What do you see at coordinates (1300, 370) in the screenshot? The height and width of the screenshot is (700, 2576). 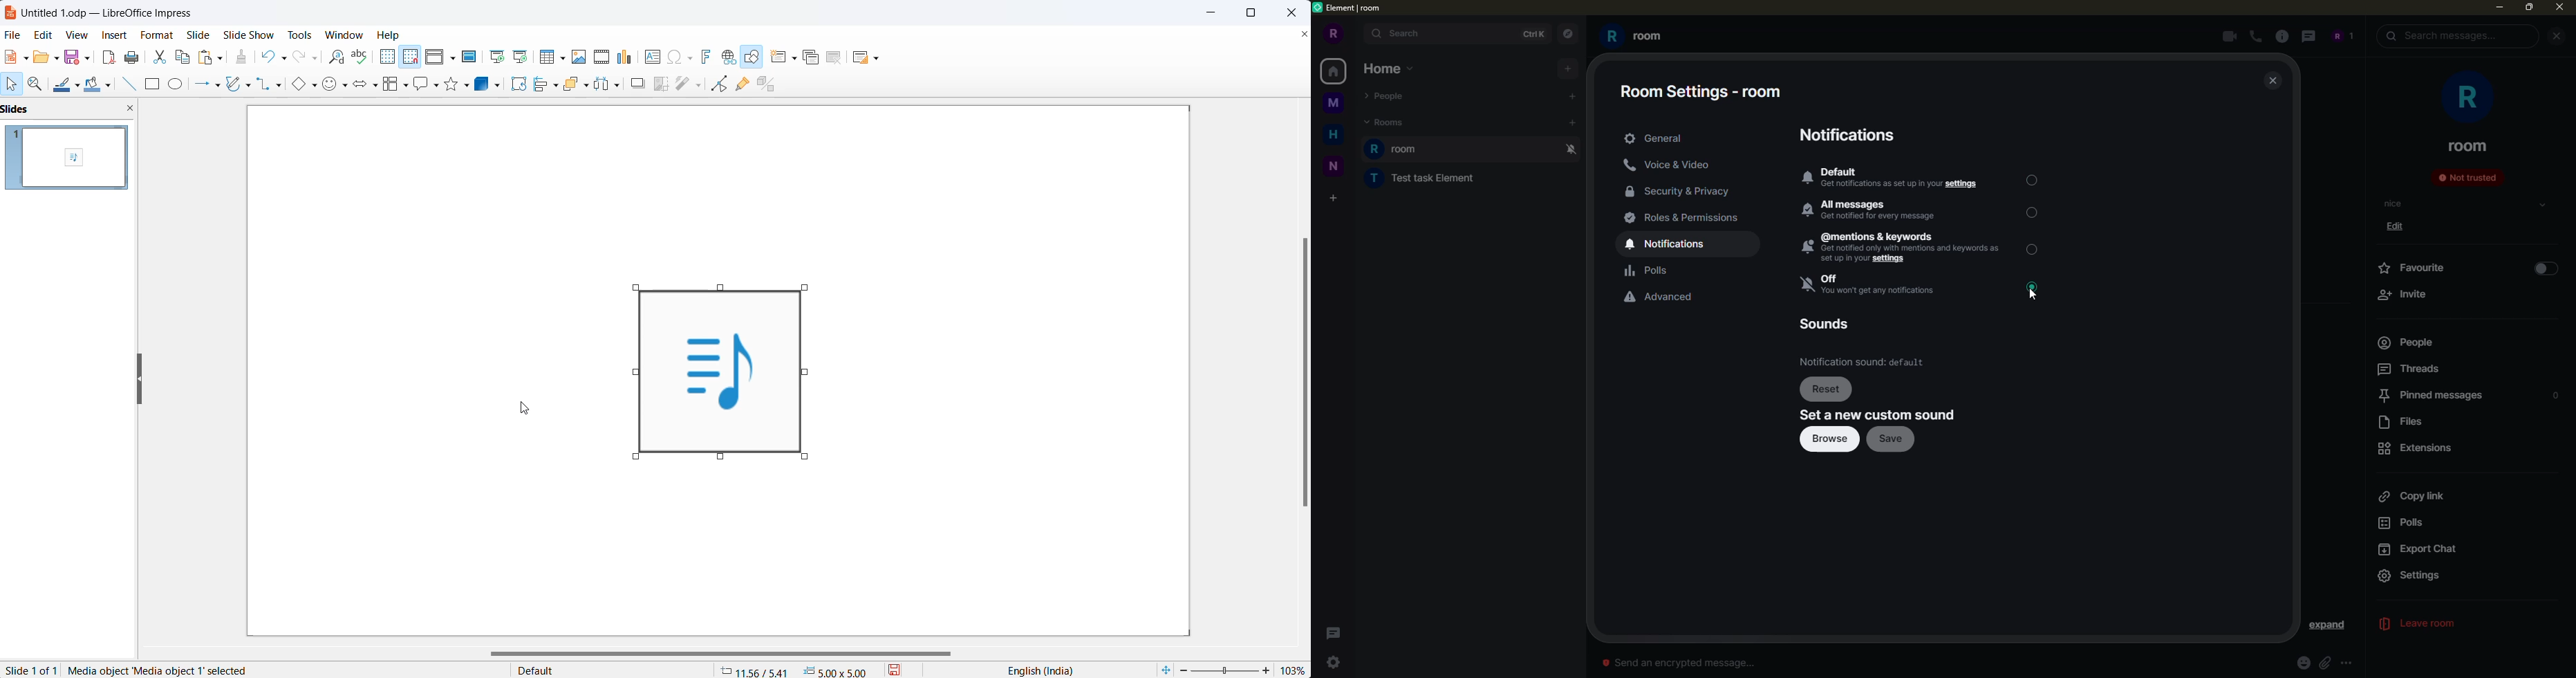 I see `vertical scroll bar` at bounding box center [1300, 370].